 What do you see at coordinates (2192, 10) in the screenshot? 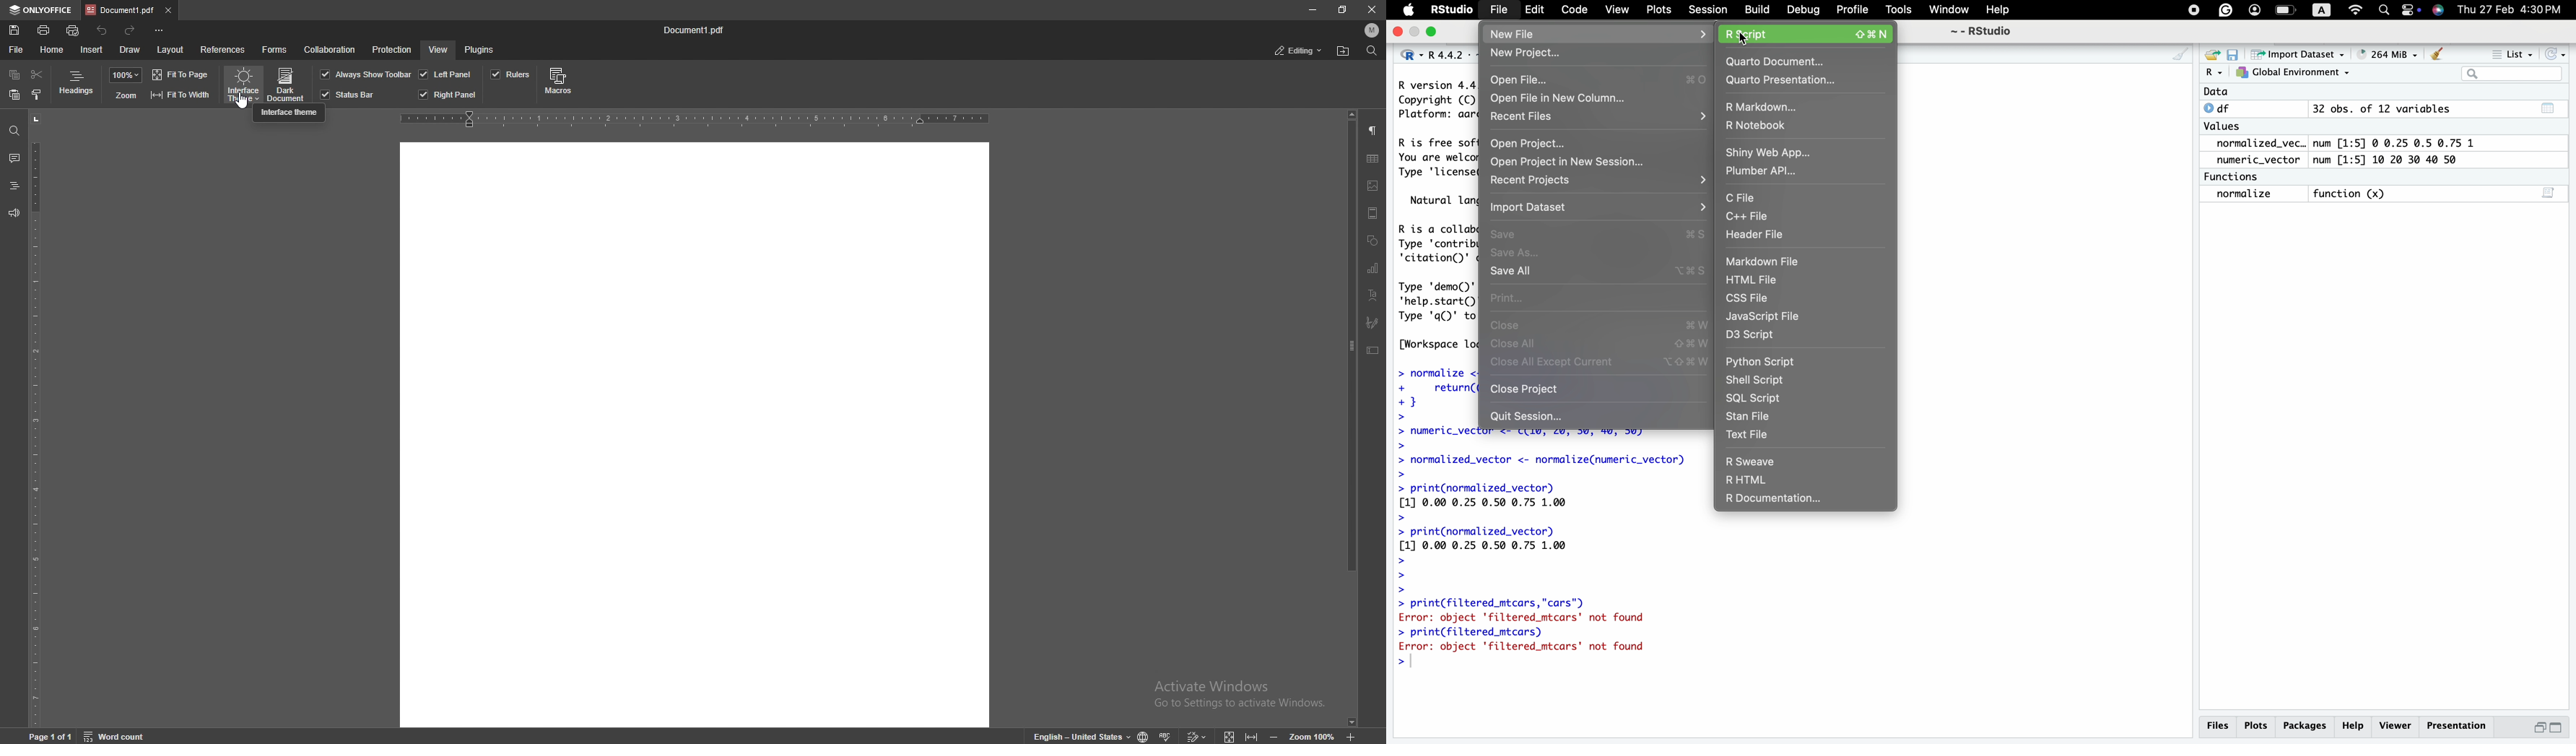
I see `stop` at bounding box center [2192, 10].